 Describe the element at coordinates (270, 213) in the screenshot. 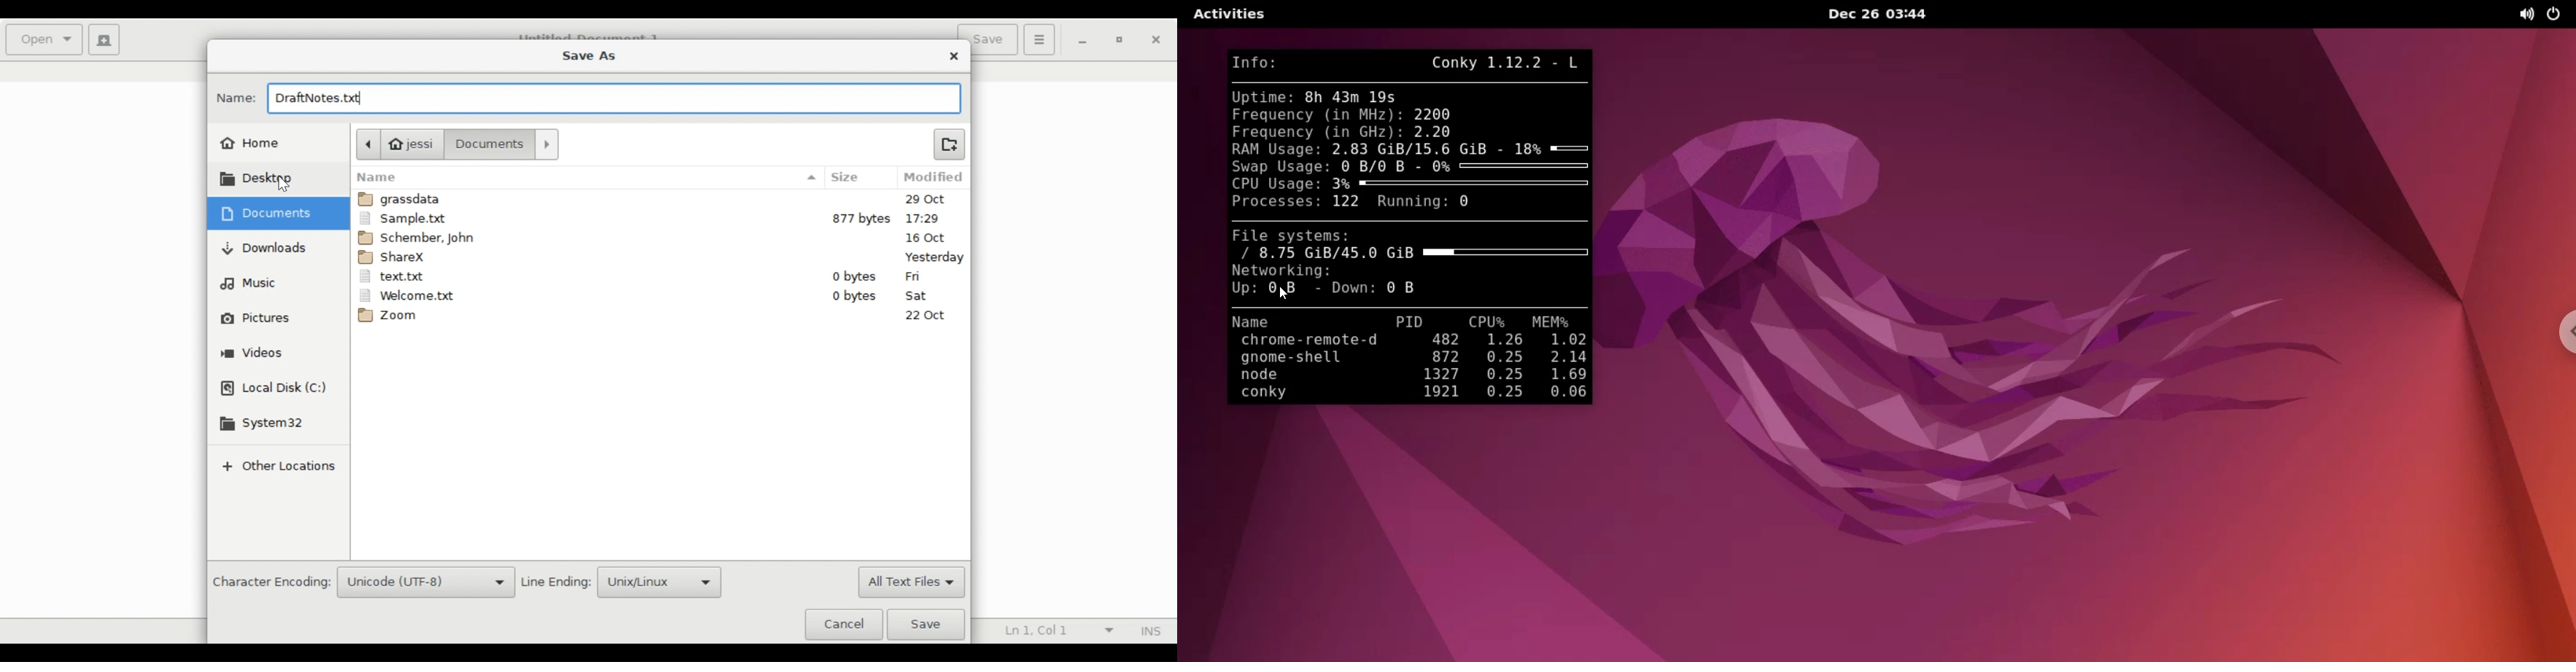

I see `Documents` at that location.